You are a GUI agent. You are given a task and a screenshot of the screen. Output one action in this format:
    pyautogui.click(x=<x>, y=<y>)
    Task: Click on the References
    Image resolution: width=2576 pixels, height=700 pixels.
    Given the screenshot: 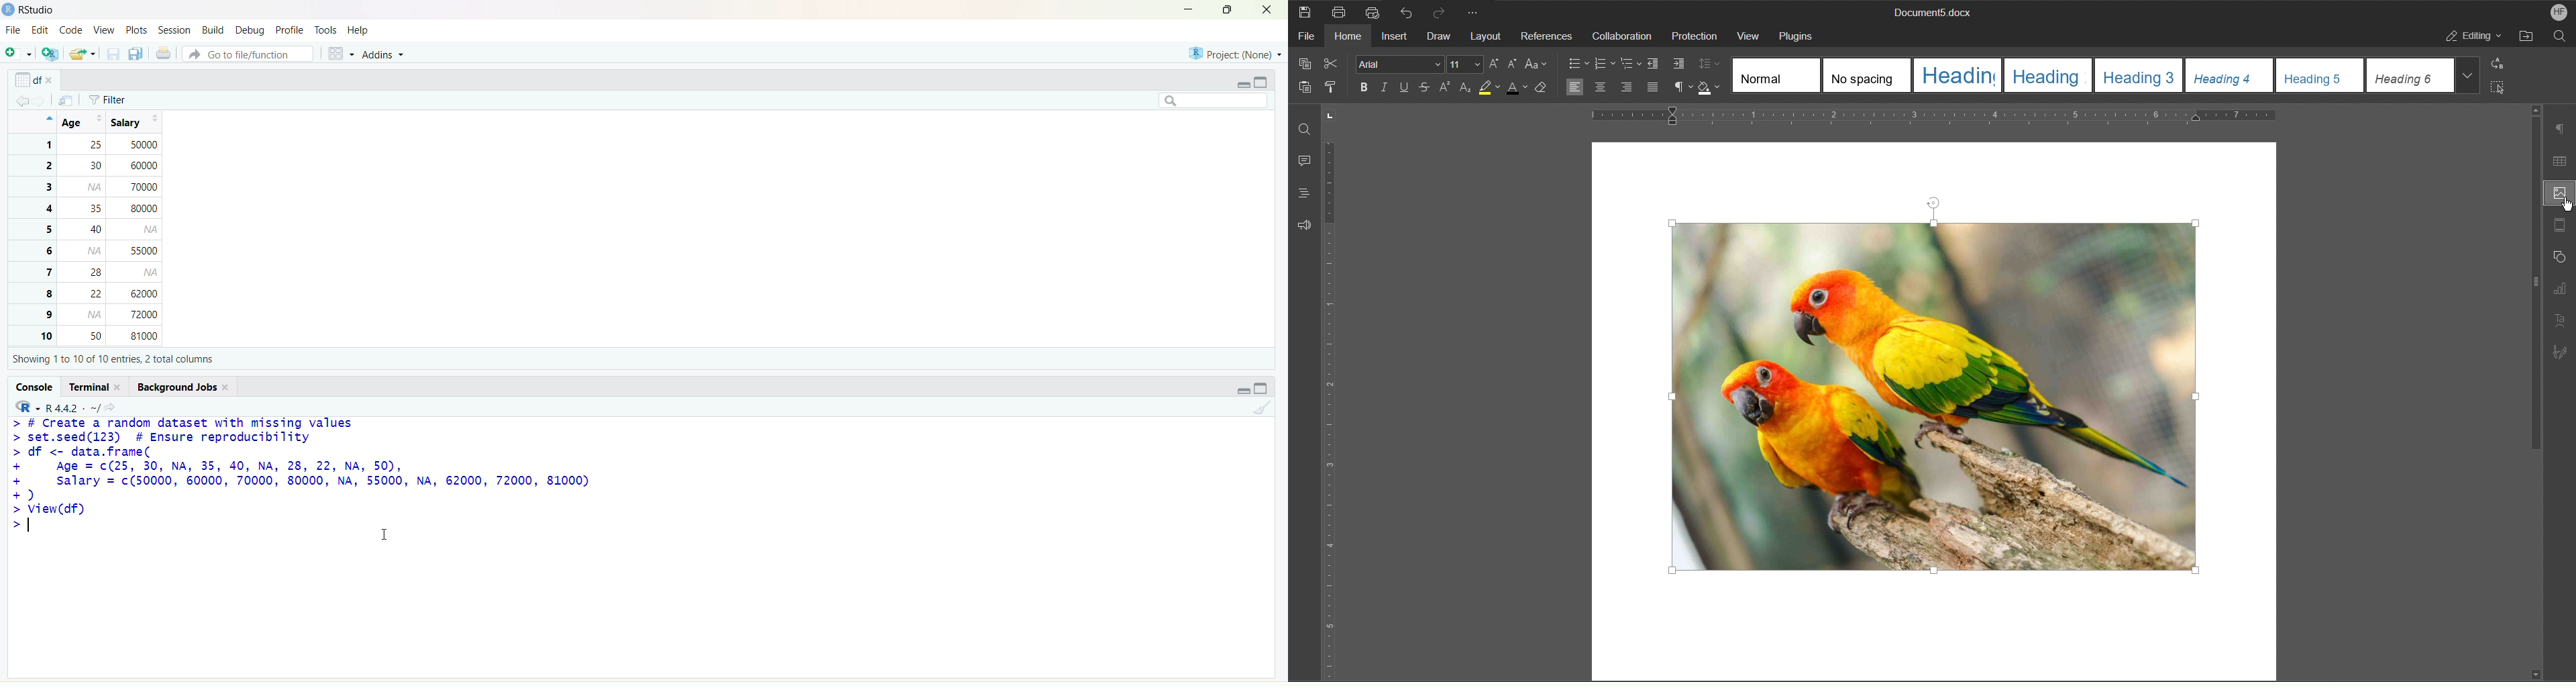 What is the action you would take?
    pyautogui.click(x=1546, y=36)
    